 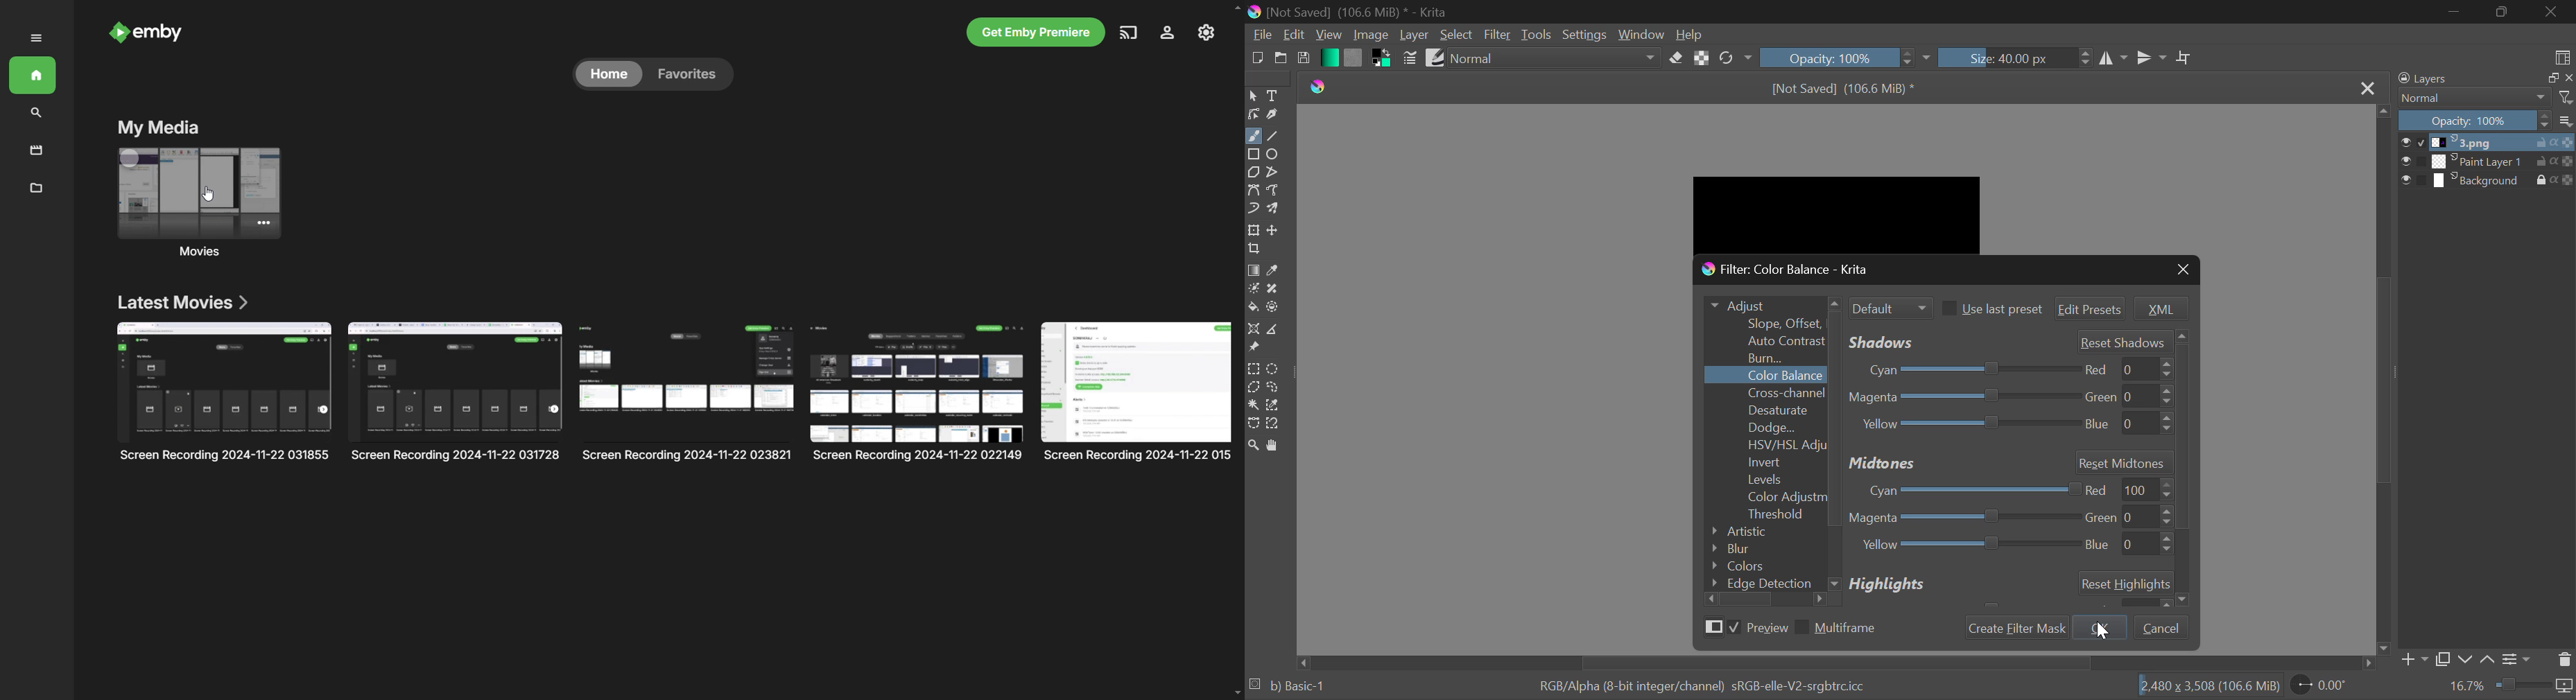 What do you see at coordinates (2368, 86) in the screenshot?
I see `Close` at bounding box center [2368, 86].